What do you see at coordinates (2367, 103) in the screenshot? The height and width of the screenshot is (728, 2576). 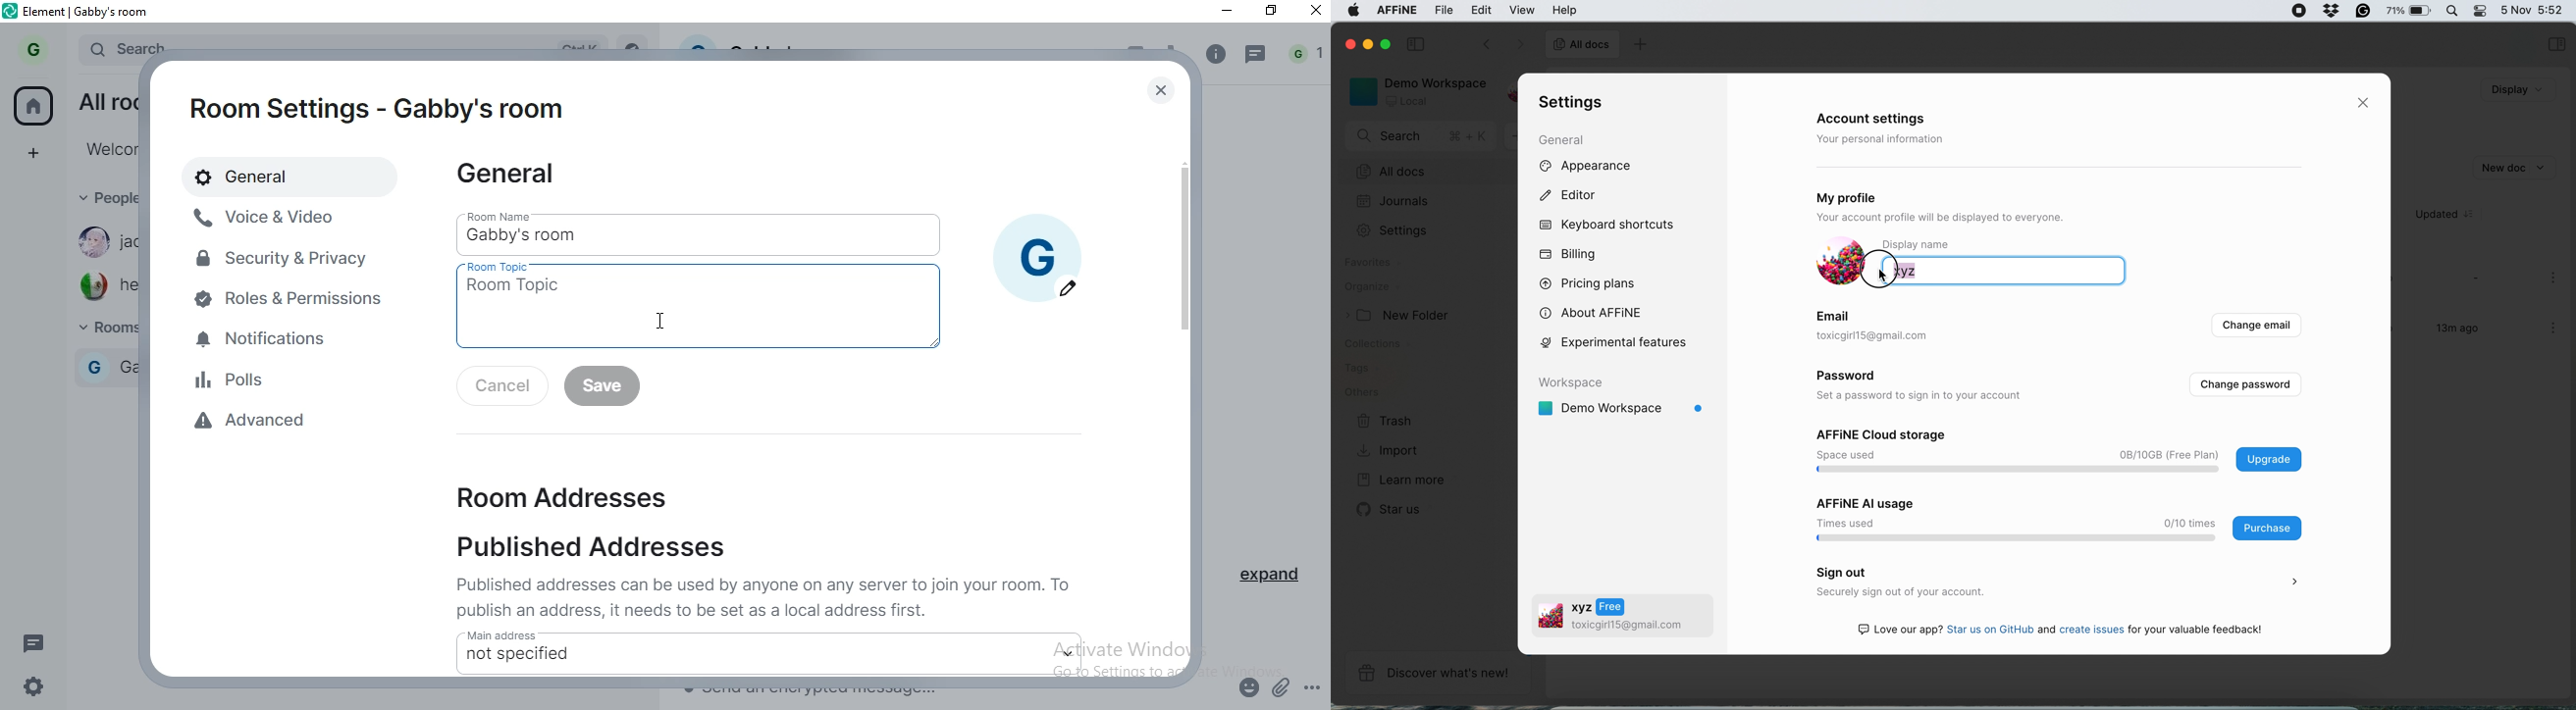 I see `close` at bounding box center [2367, 103].